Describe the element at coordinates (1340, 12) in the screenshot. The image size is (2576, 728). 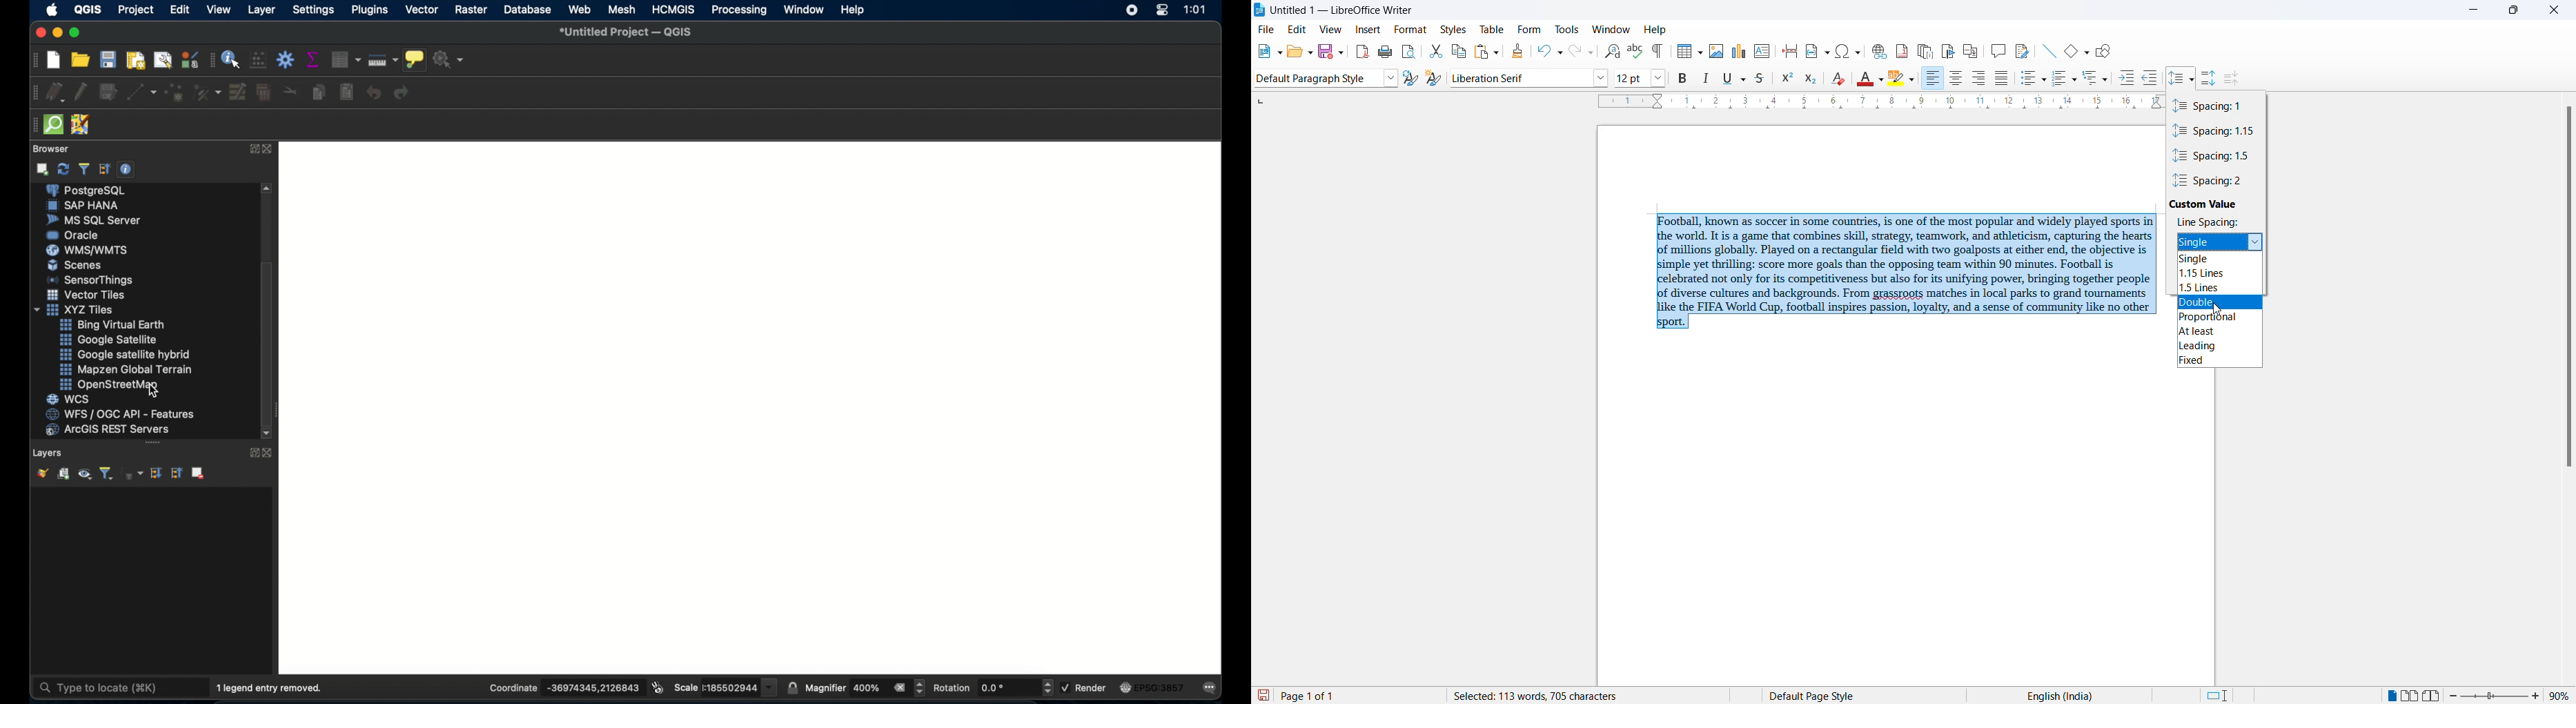
I see `file title` at that location.